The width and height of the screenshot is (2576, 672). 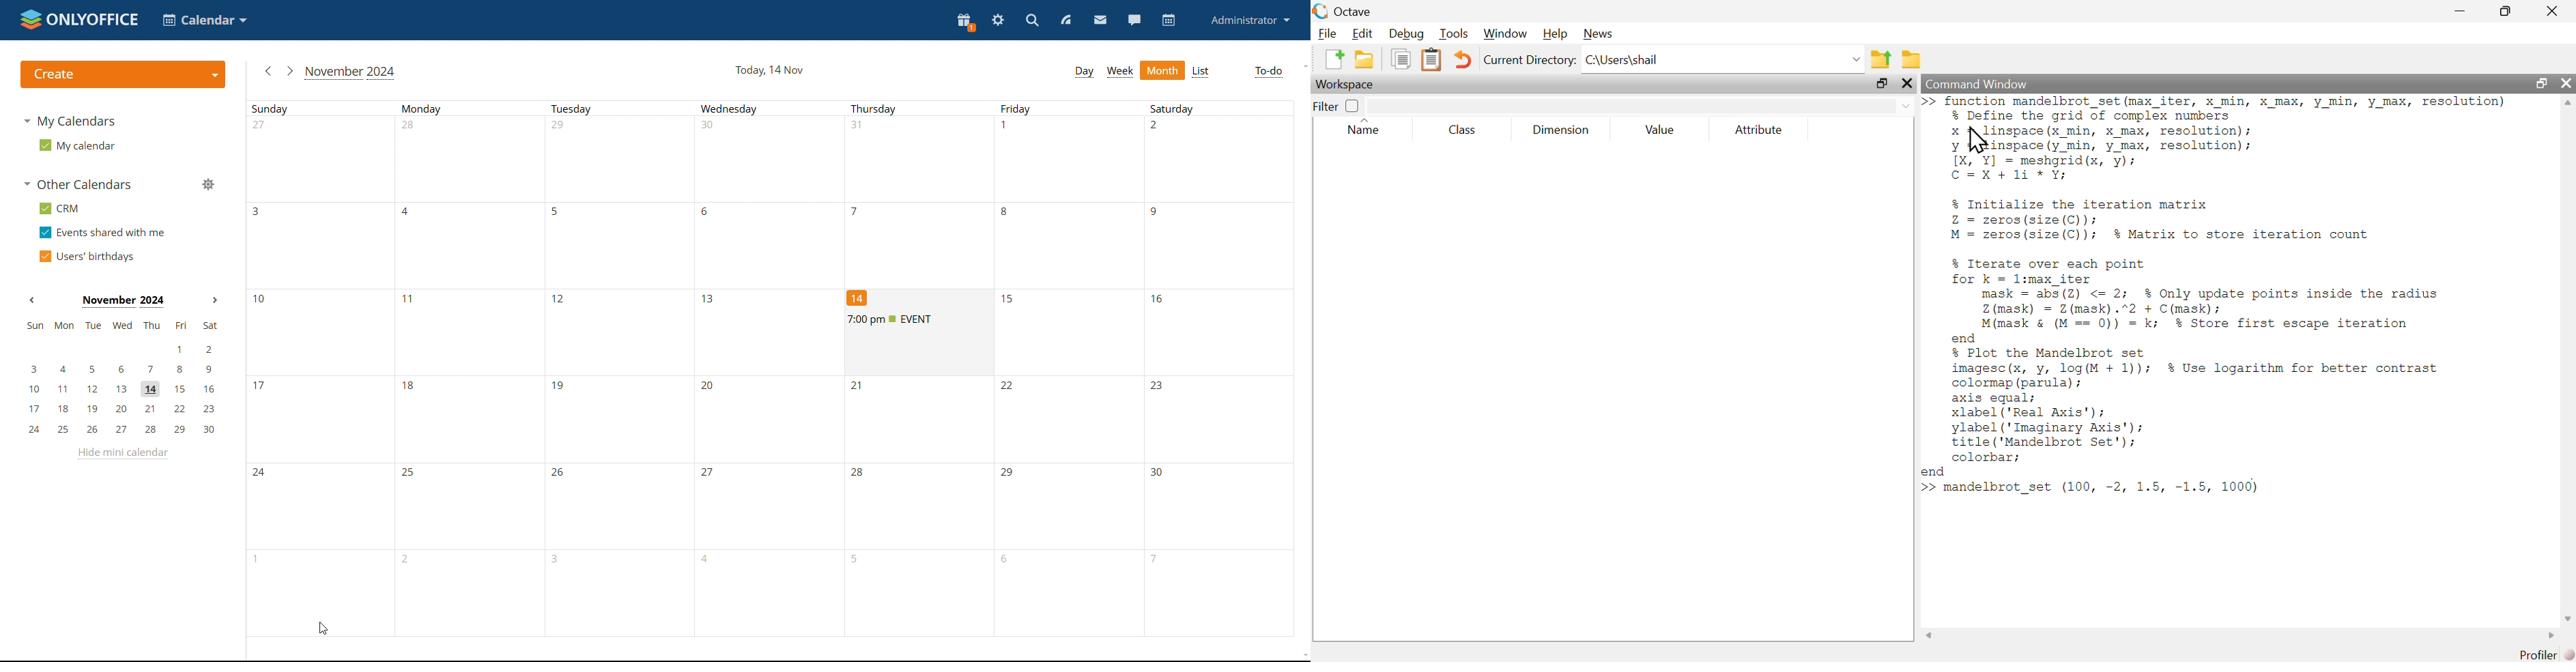 What do you see at coordinates (861, 298) in the screenshot?
I see `14th ` at bounding box center [861, 298].